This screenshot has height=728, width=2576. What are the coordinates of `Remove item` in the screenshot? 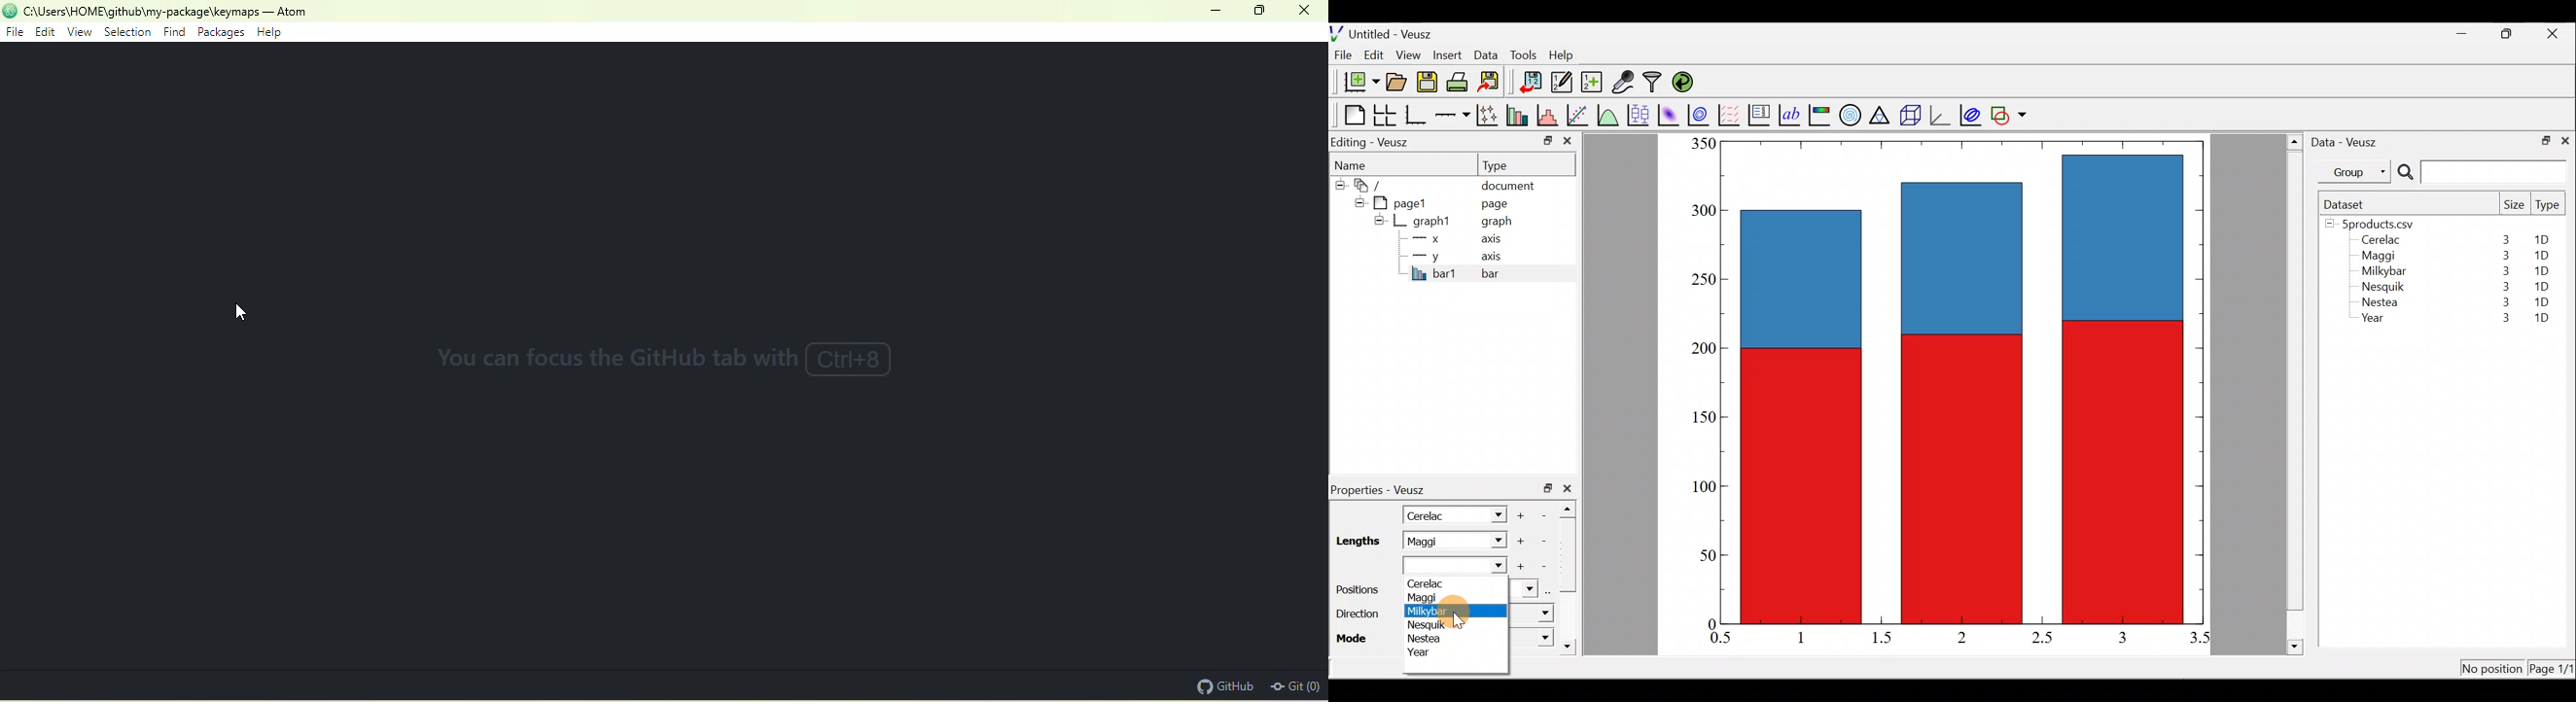 It's located at (1544, 566).